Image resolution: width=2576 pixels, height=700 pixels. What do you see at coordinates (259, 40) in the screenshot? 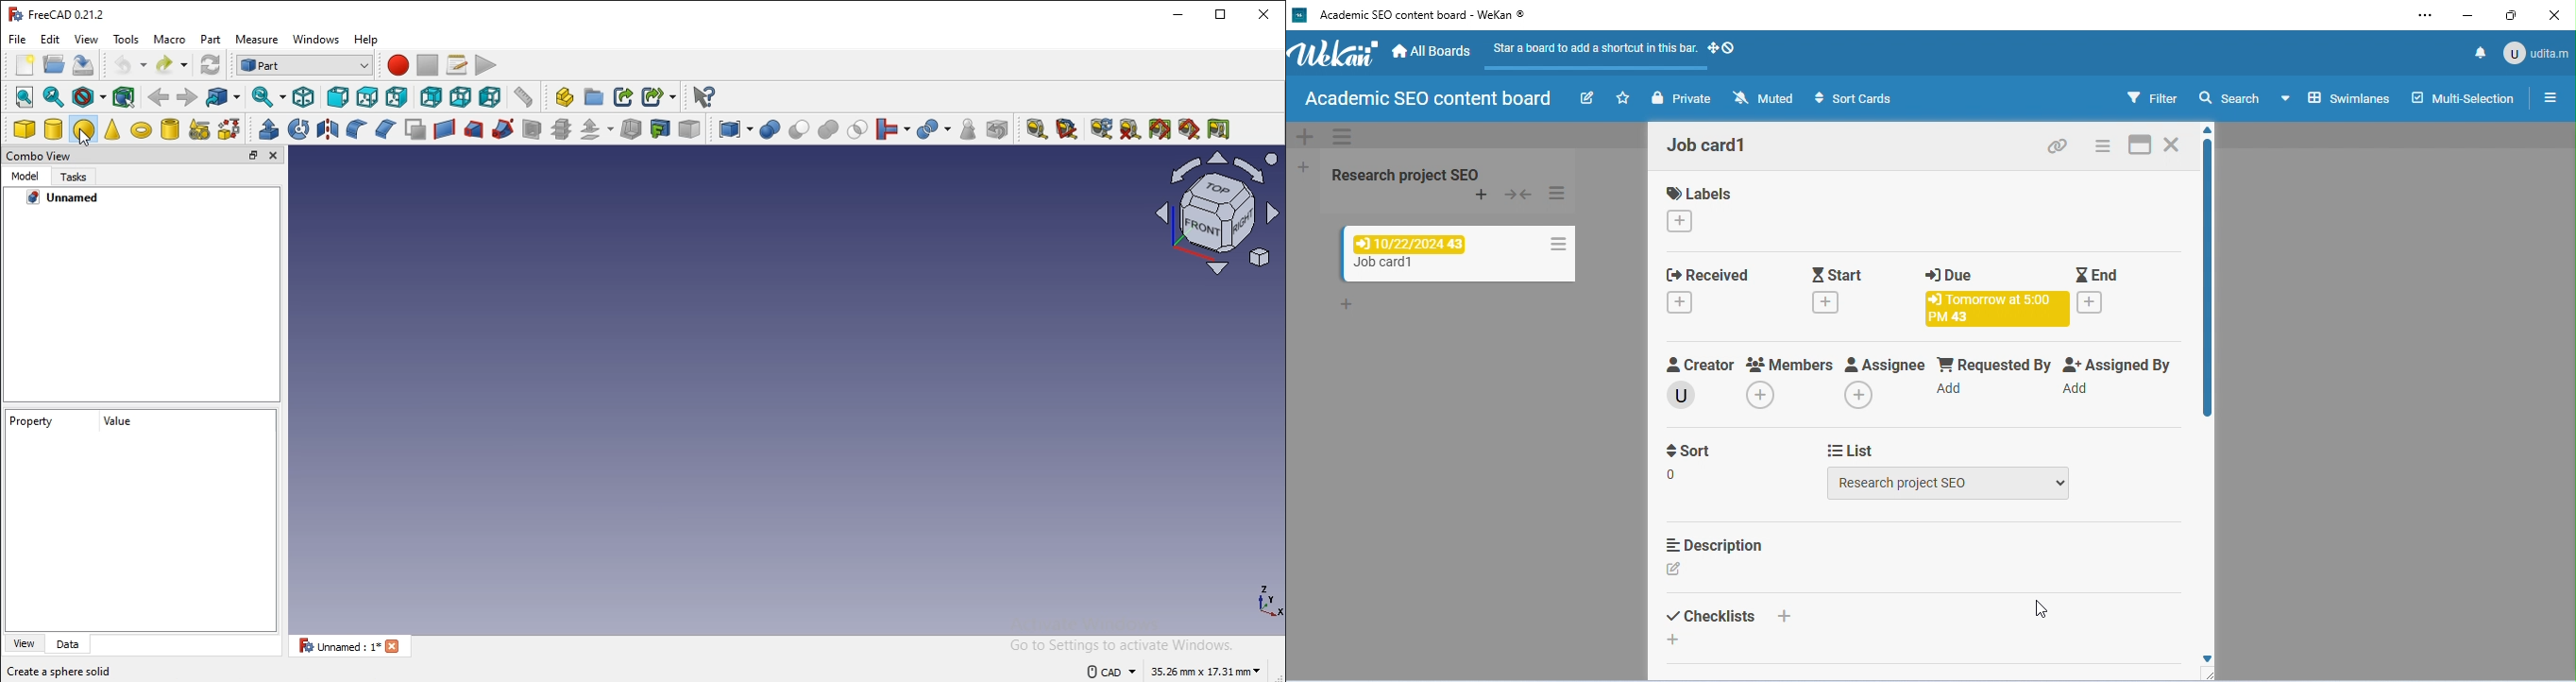
I see `measure` at bounding box center [259, 40].